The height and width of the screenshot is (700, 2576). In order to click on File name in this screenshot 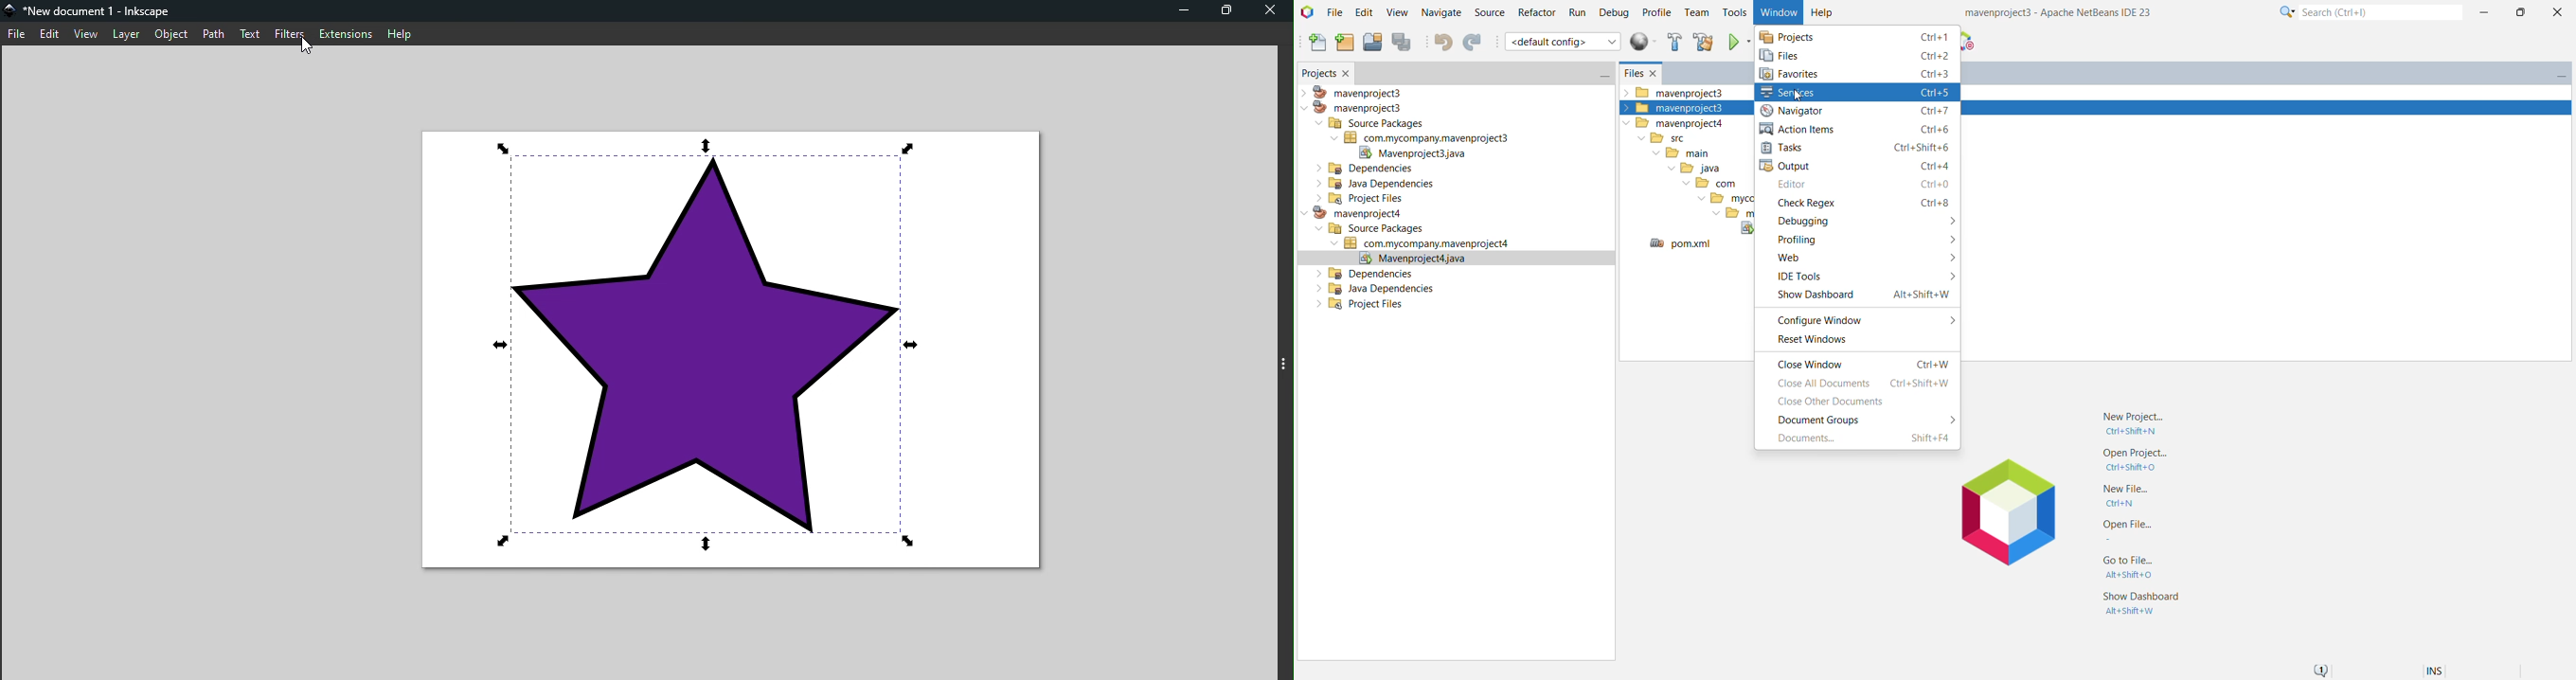, I will do `click(90, 11)`.